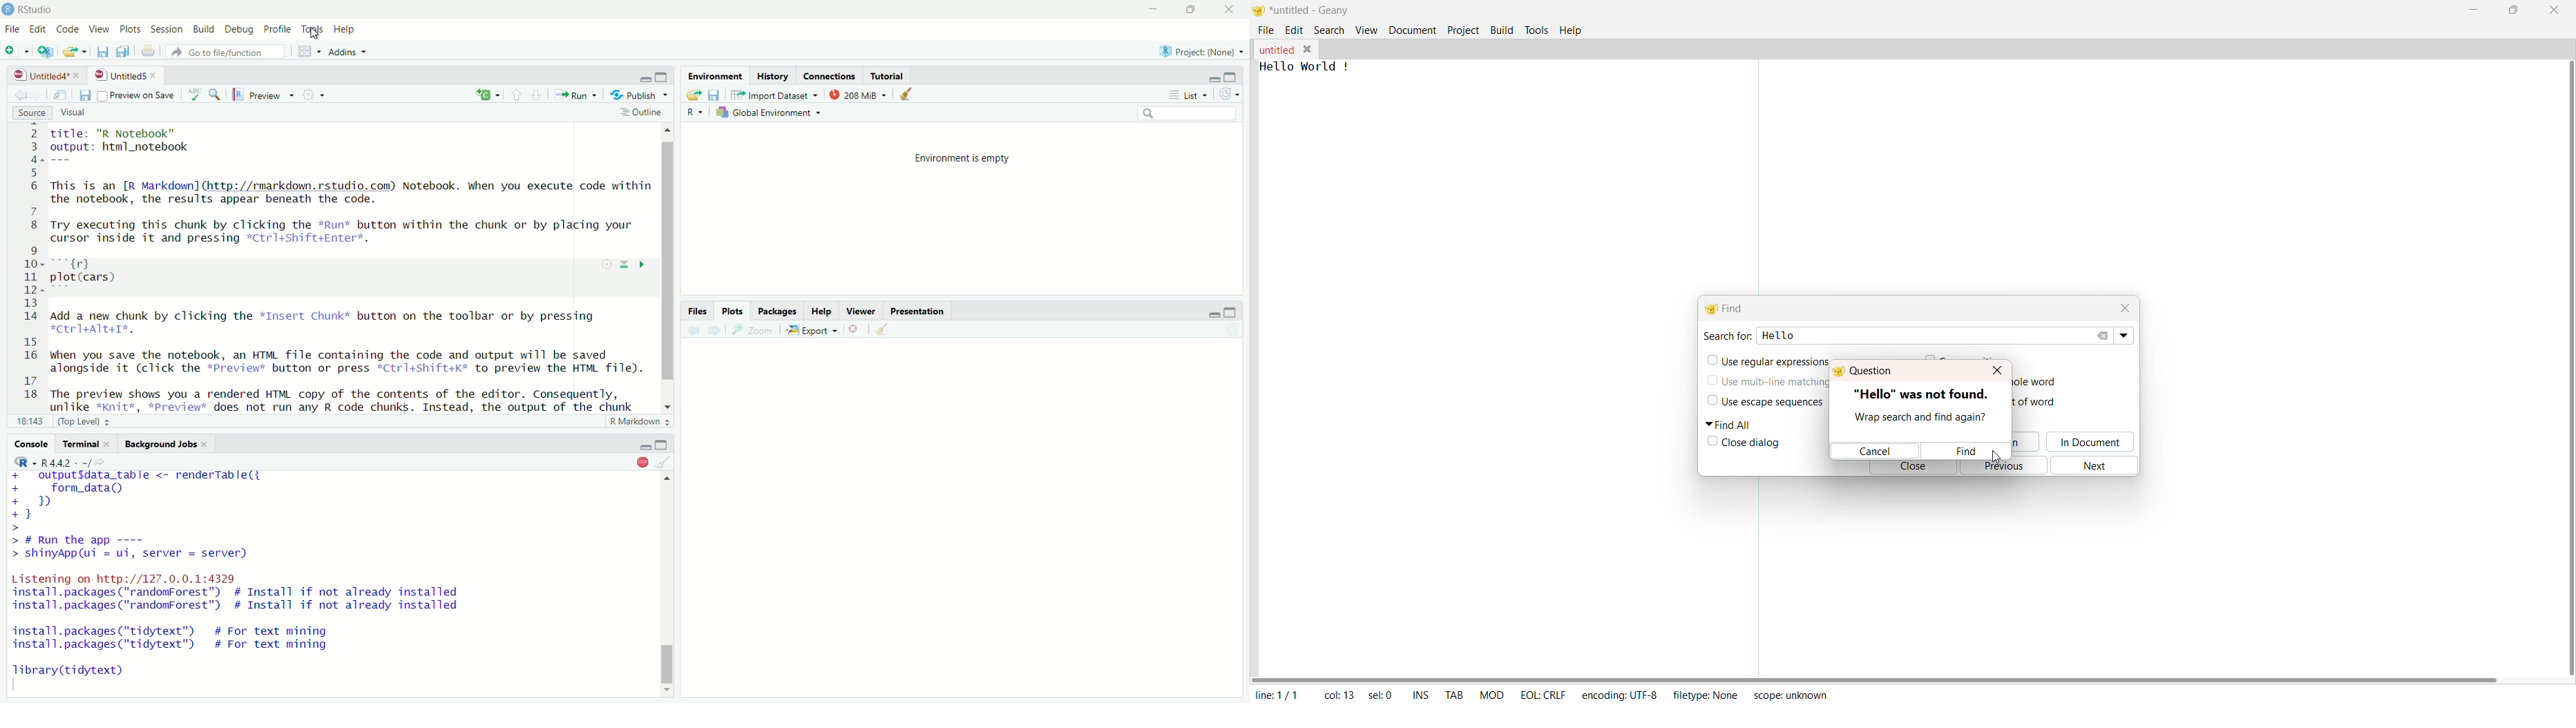  I want to click on Stop, so click(642, 462).